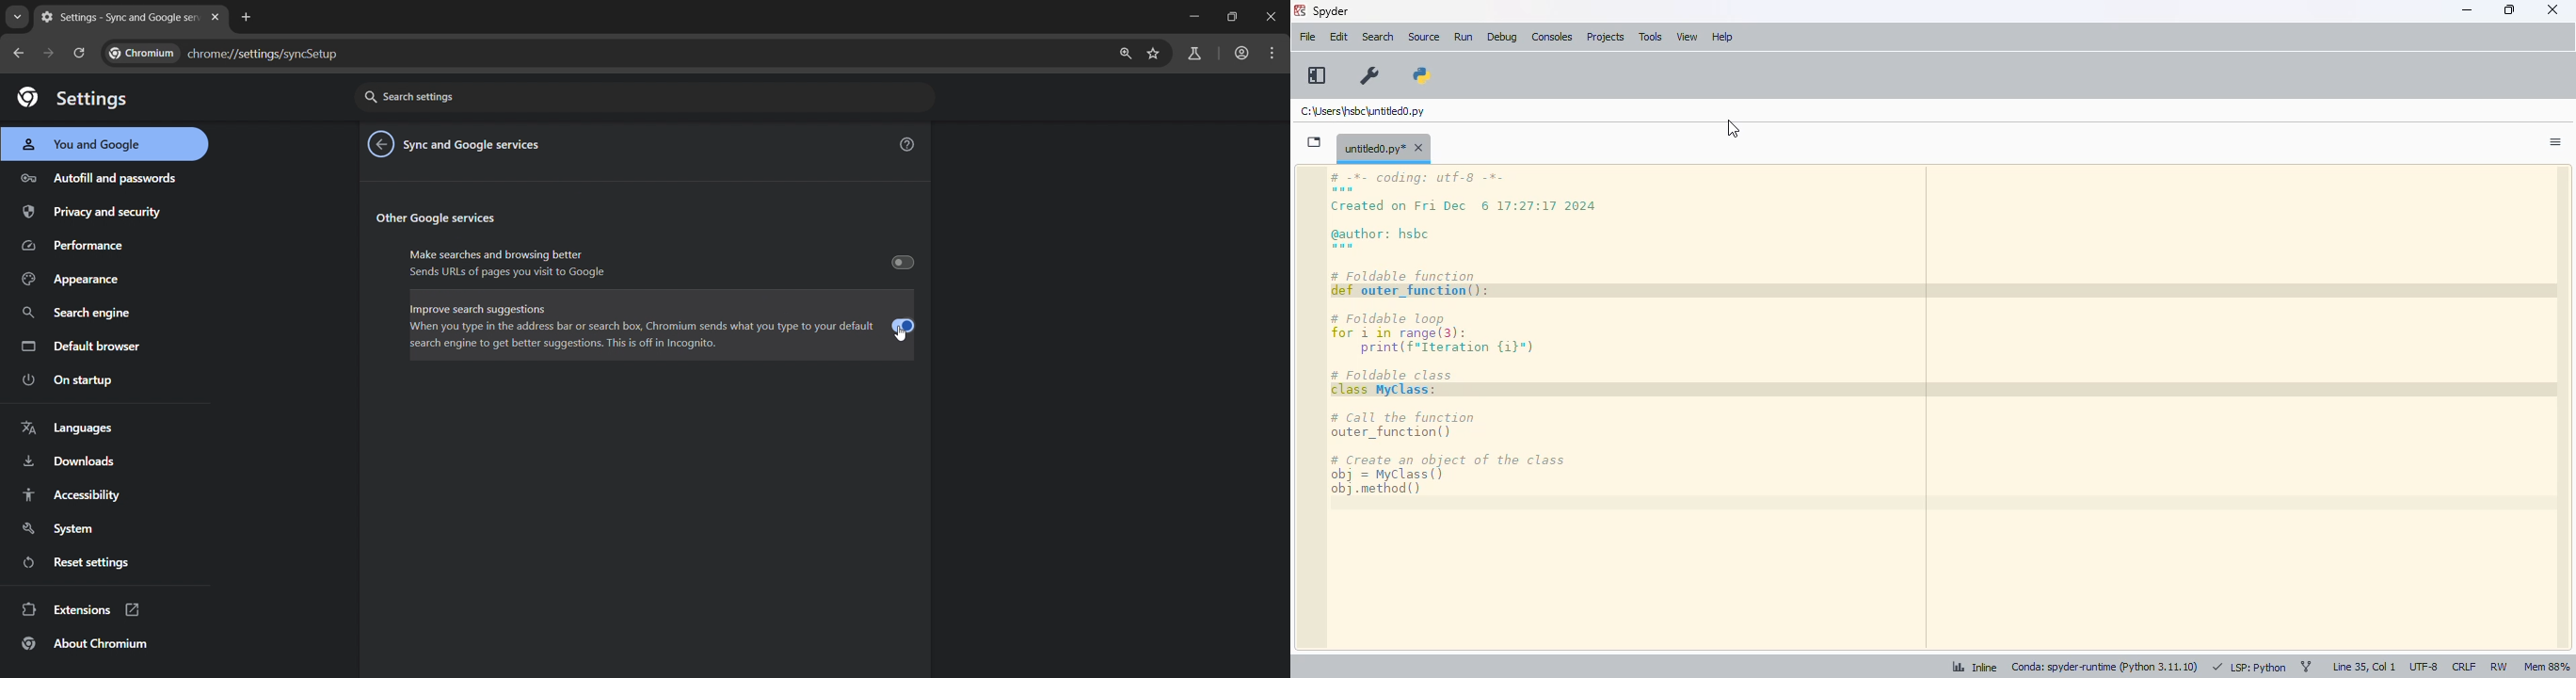 The height and width of the screenshot is (700, 2576). Describe the element at coordinates (2464, 667) in the screenshot. I see `CRLF ` at that location.